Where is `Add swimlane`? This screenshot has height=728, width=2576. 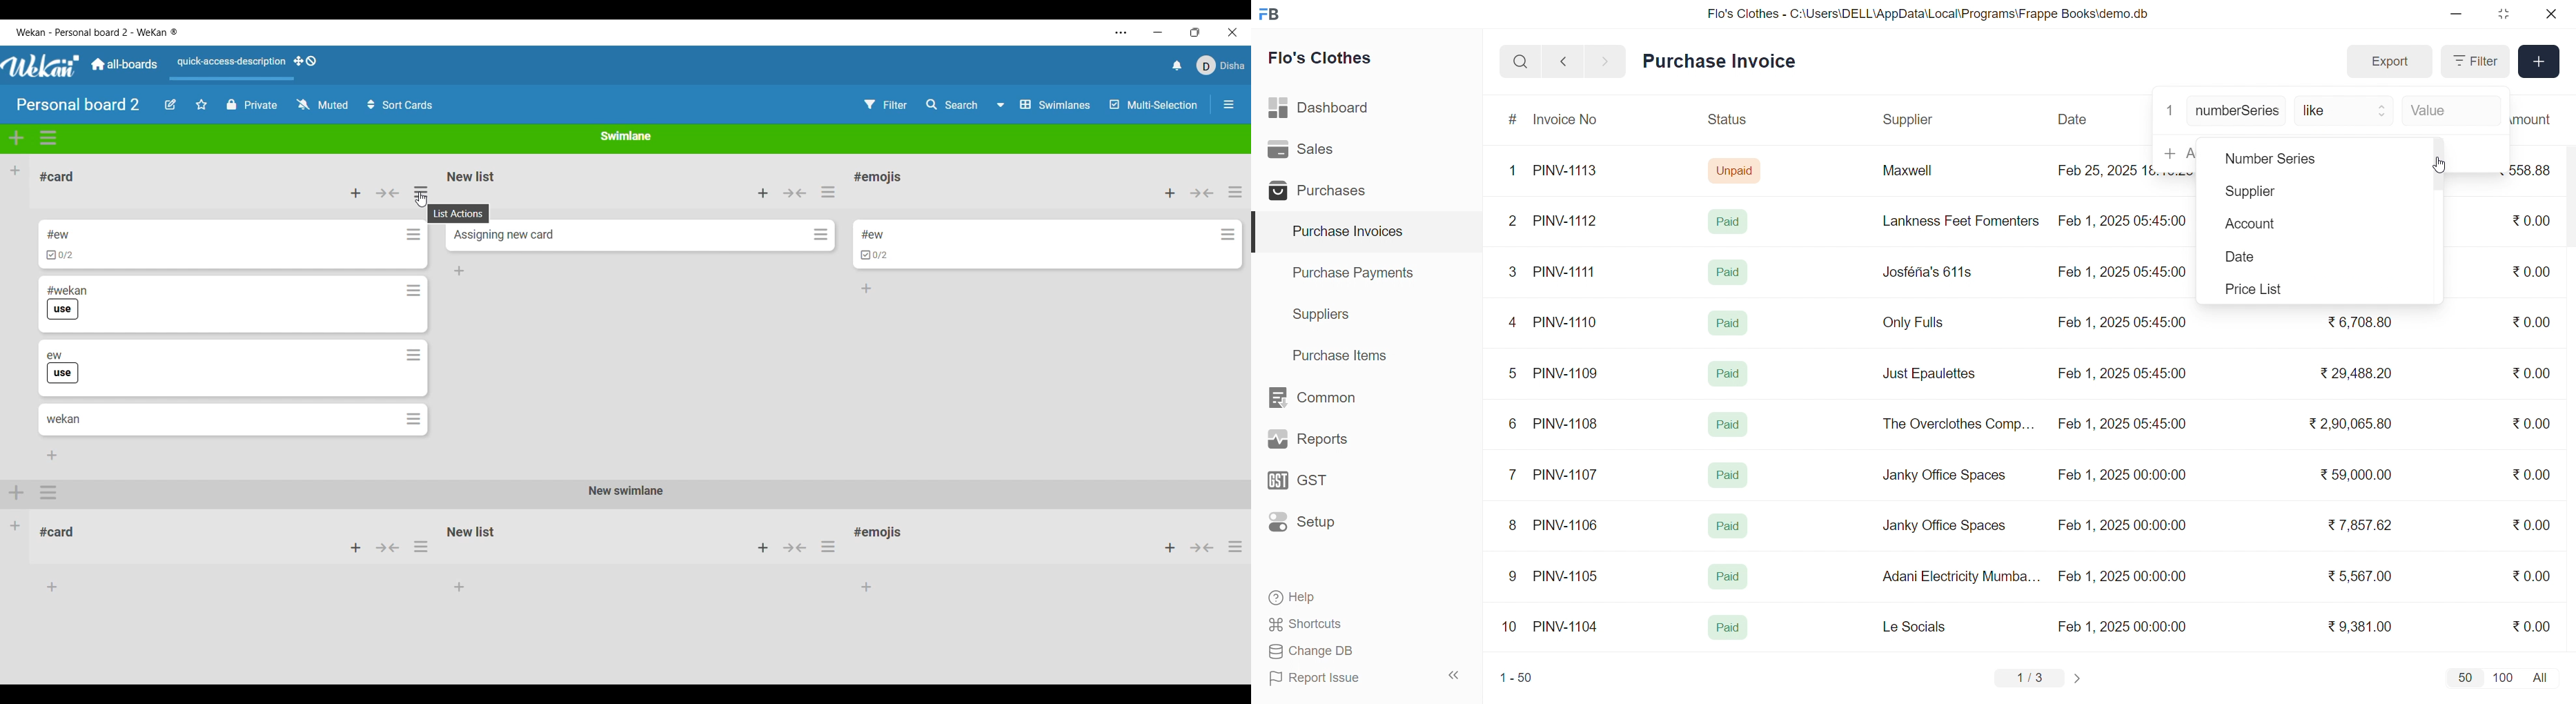
Add swimlane is located at coordinates (16, 138).